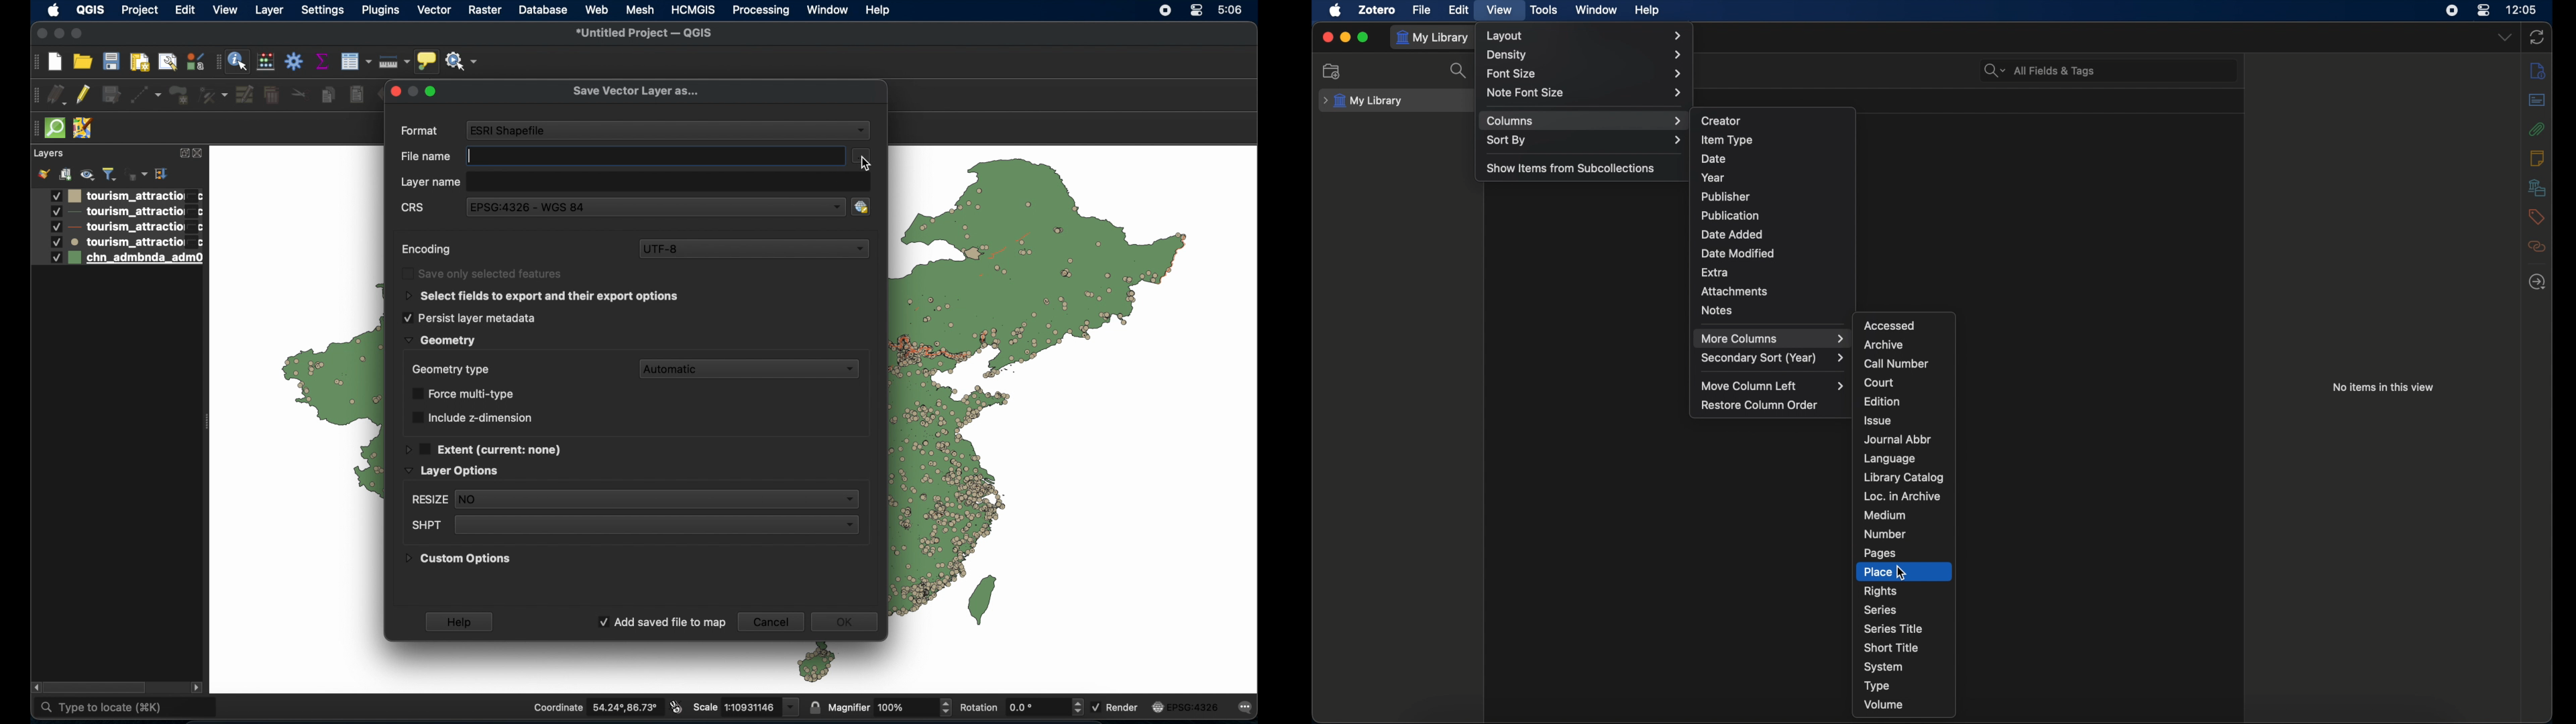  Describe the element at coordinates (2538, 187) in the screenshot. I see `libraries` at that location.